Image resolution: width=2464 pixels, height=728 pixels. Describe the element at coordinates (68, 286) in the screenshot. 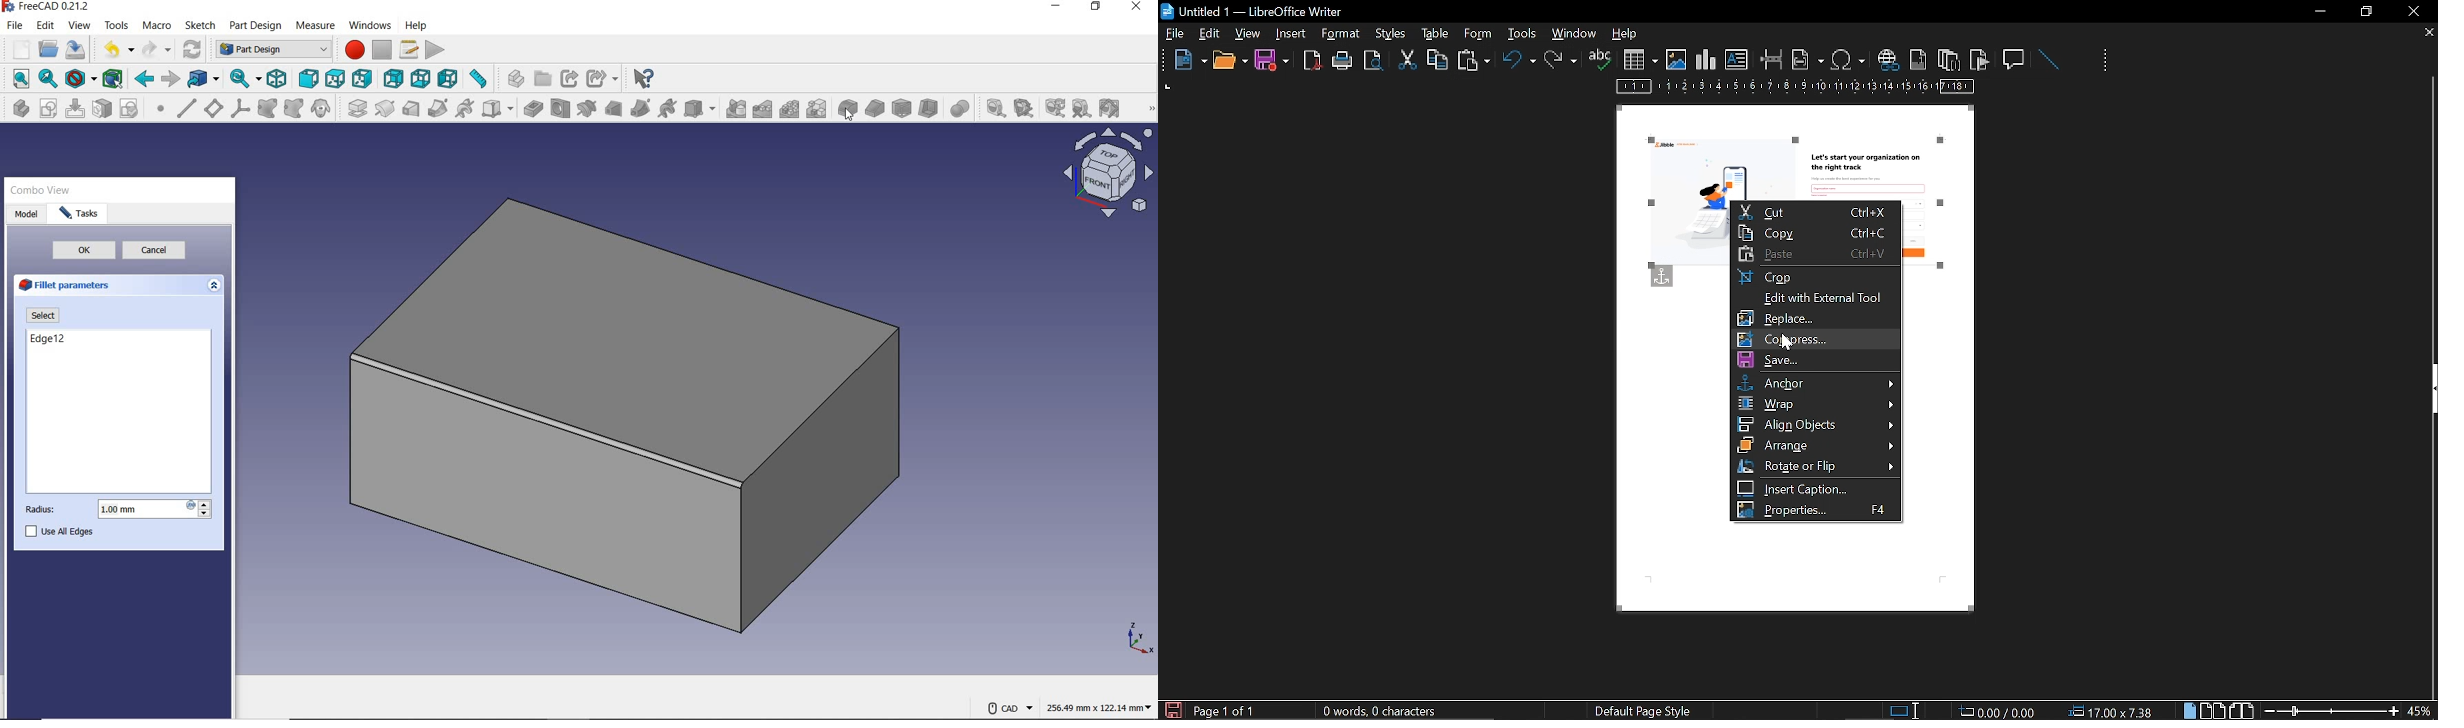

I see `fillet parameters` at that location.